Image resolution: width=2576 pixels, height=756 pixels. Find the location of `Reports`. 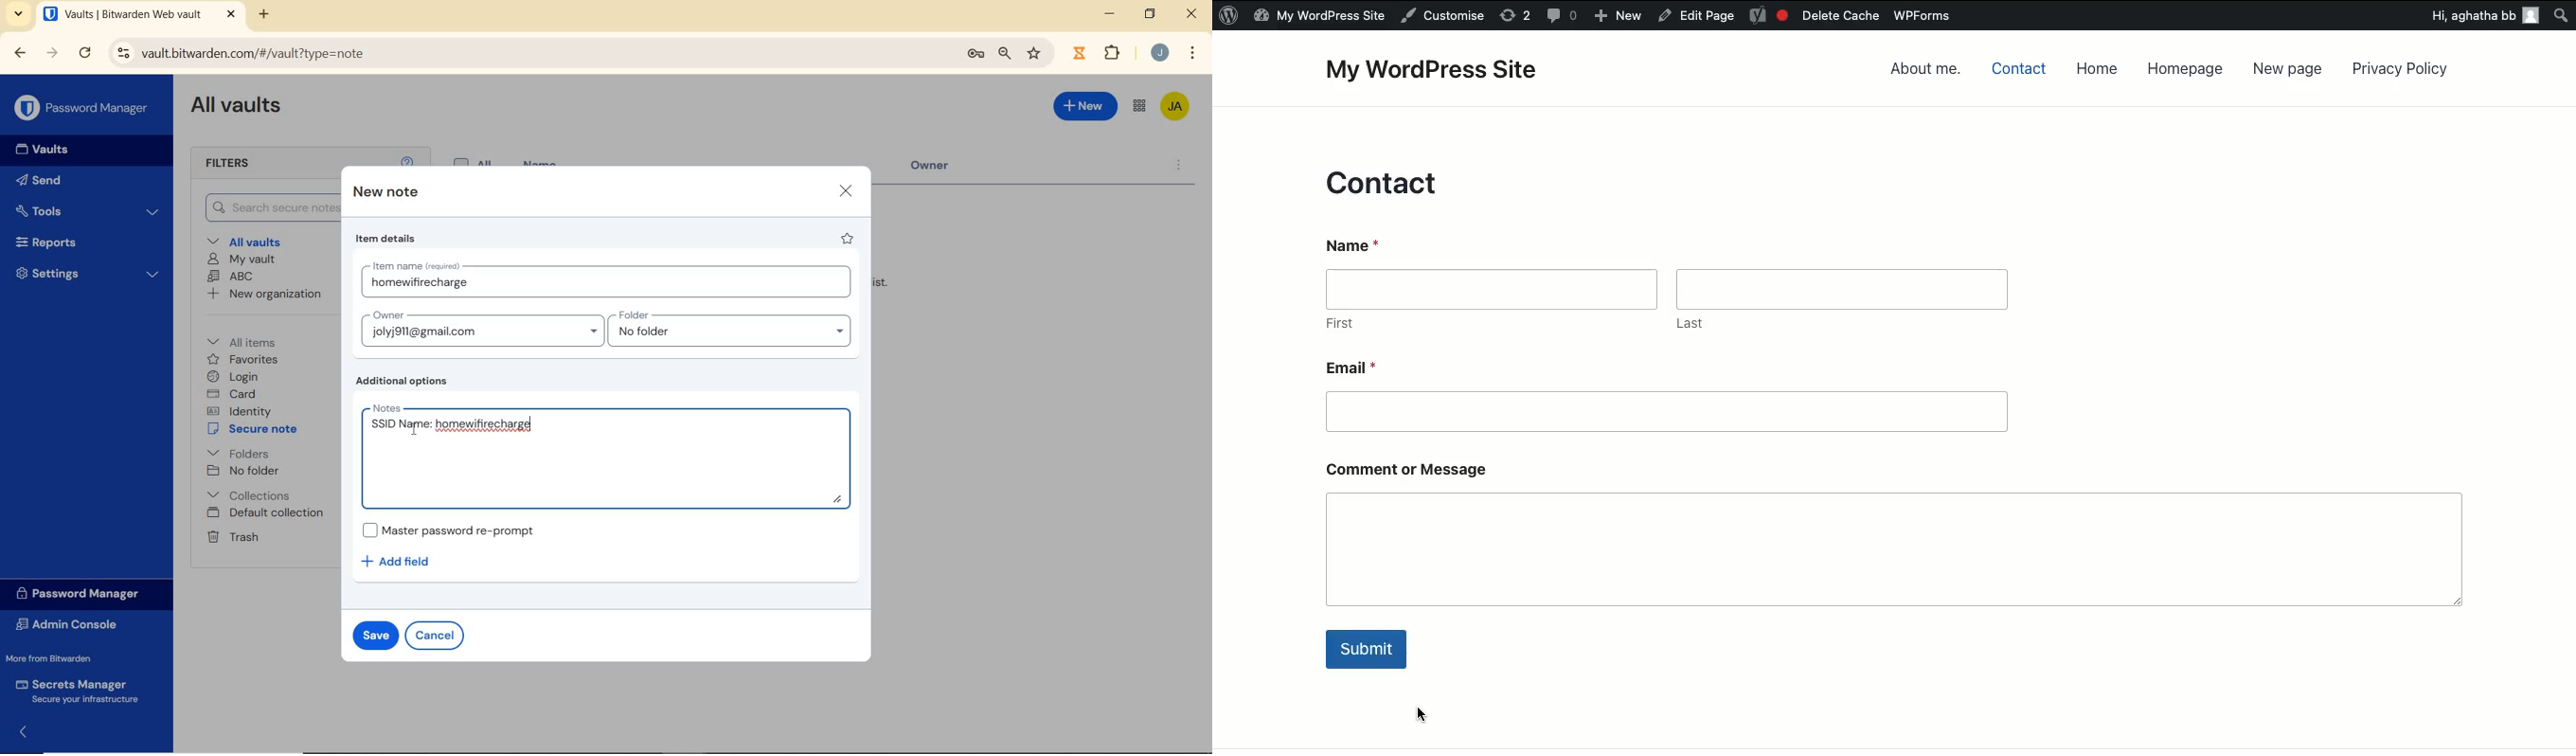

Reports is located at coordinates (82, 241).